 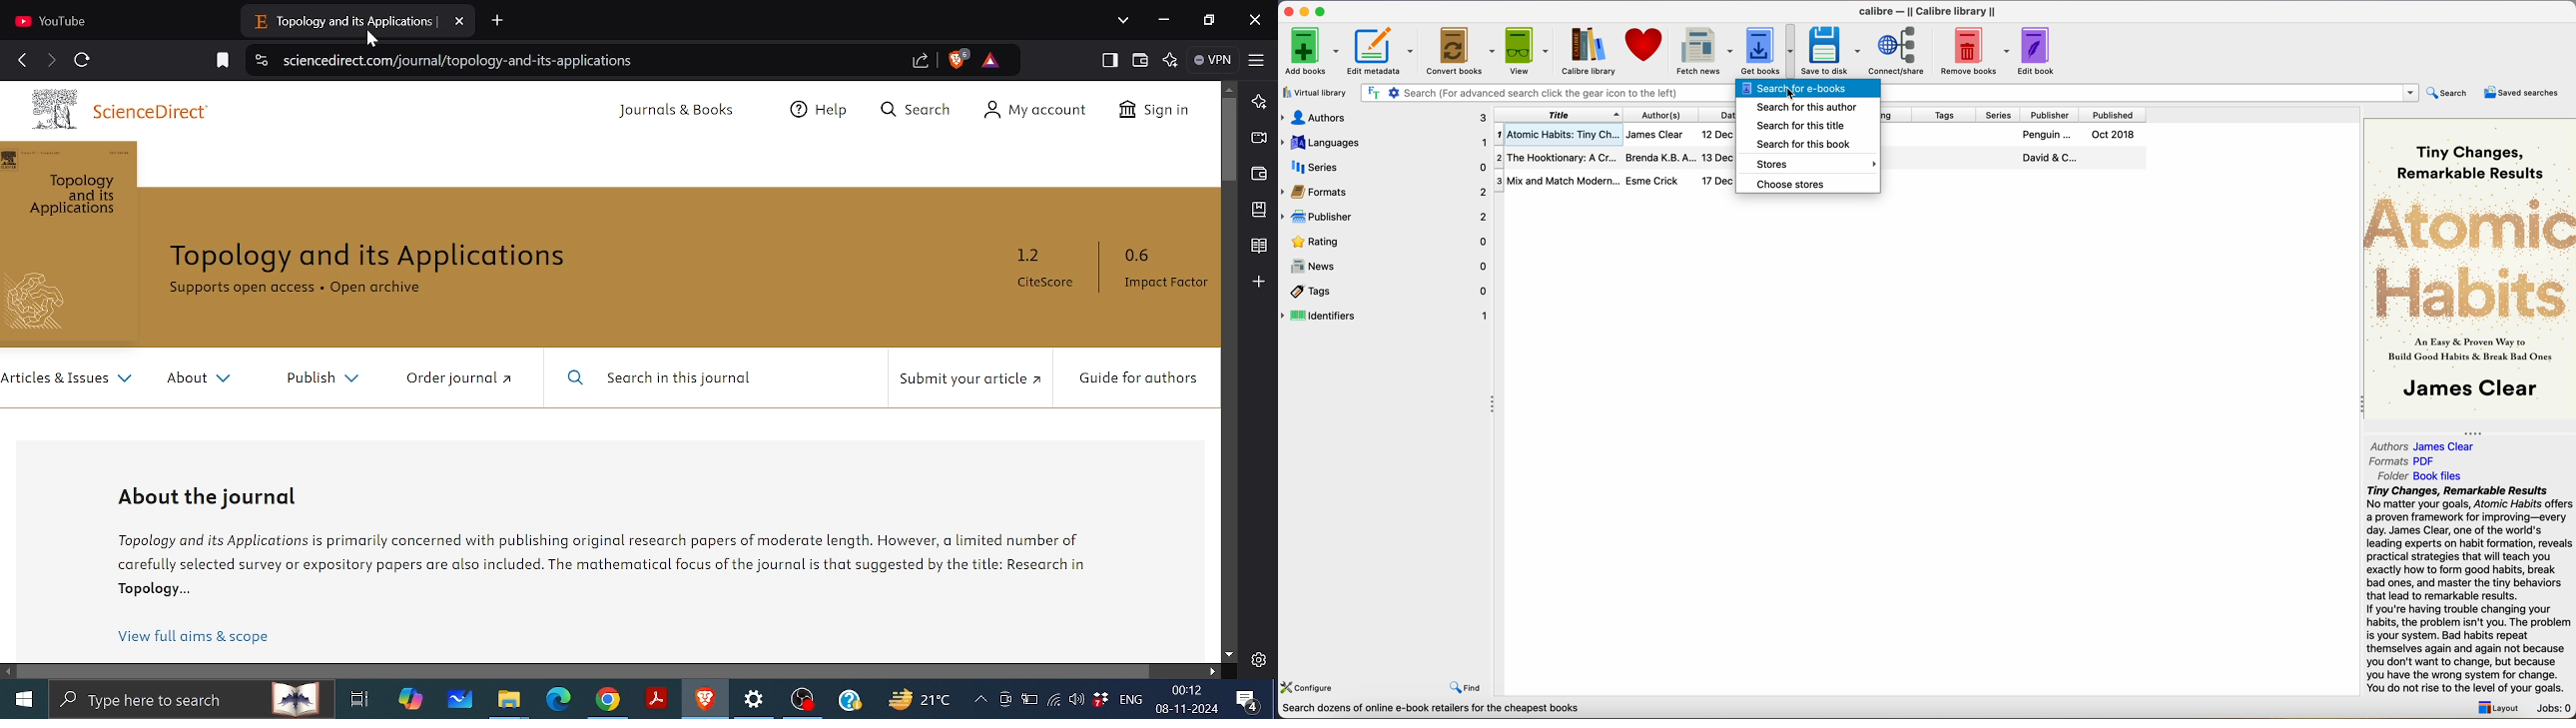 I want to click on Calibre - ||Calibre library||, so click(x=1927, y=11).